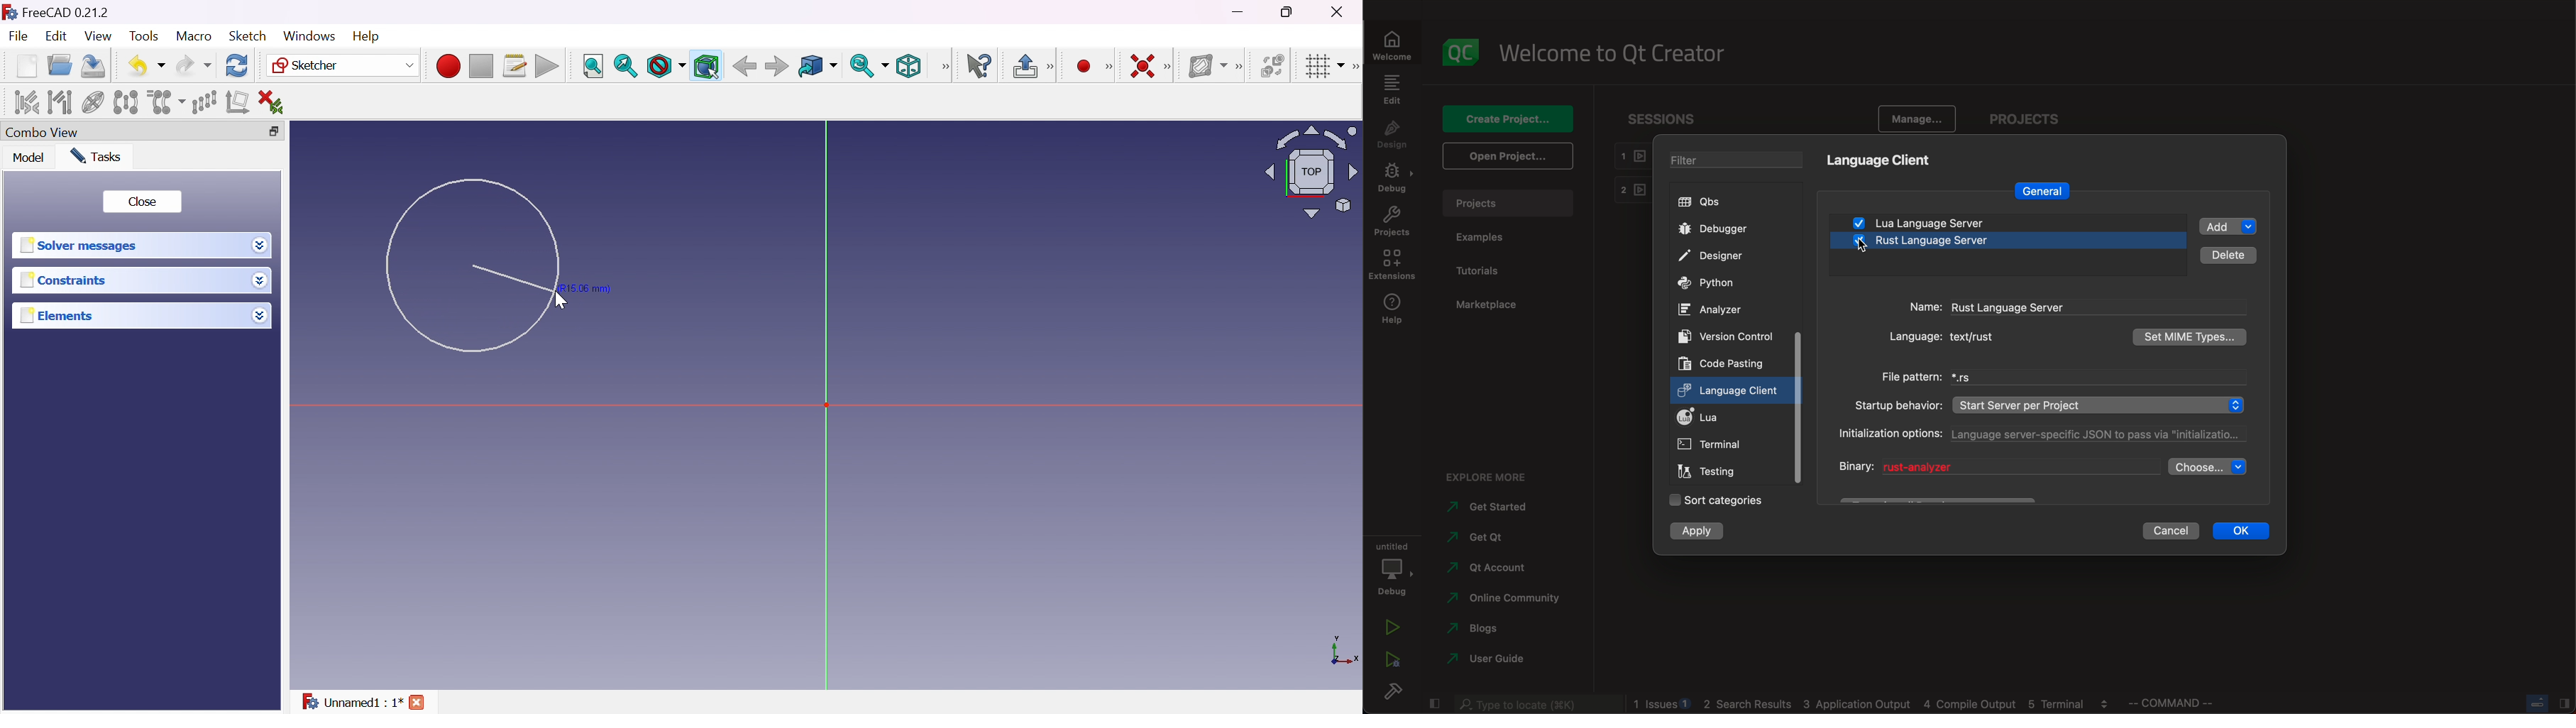 The height and width of the screenshot is (728, 2576). Describe the element at coordinates (480, 67) in the screenshot. I see `Stop macro recording` at that location.